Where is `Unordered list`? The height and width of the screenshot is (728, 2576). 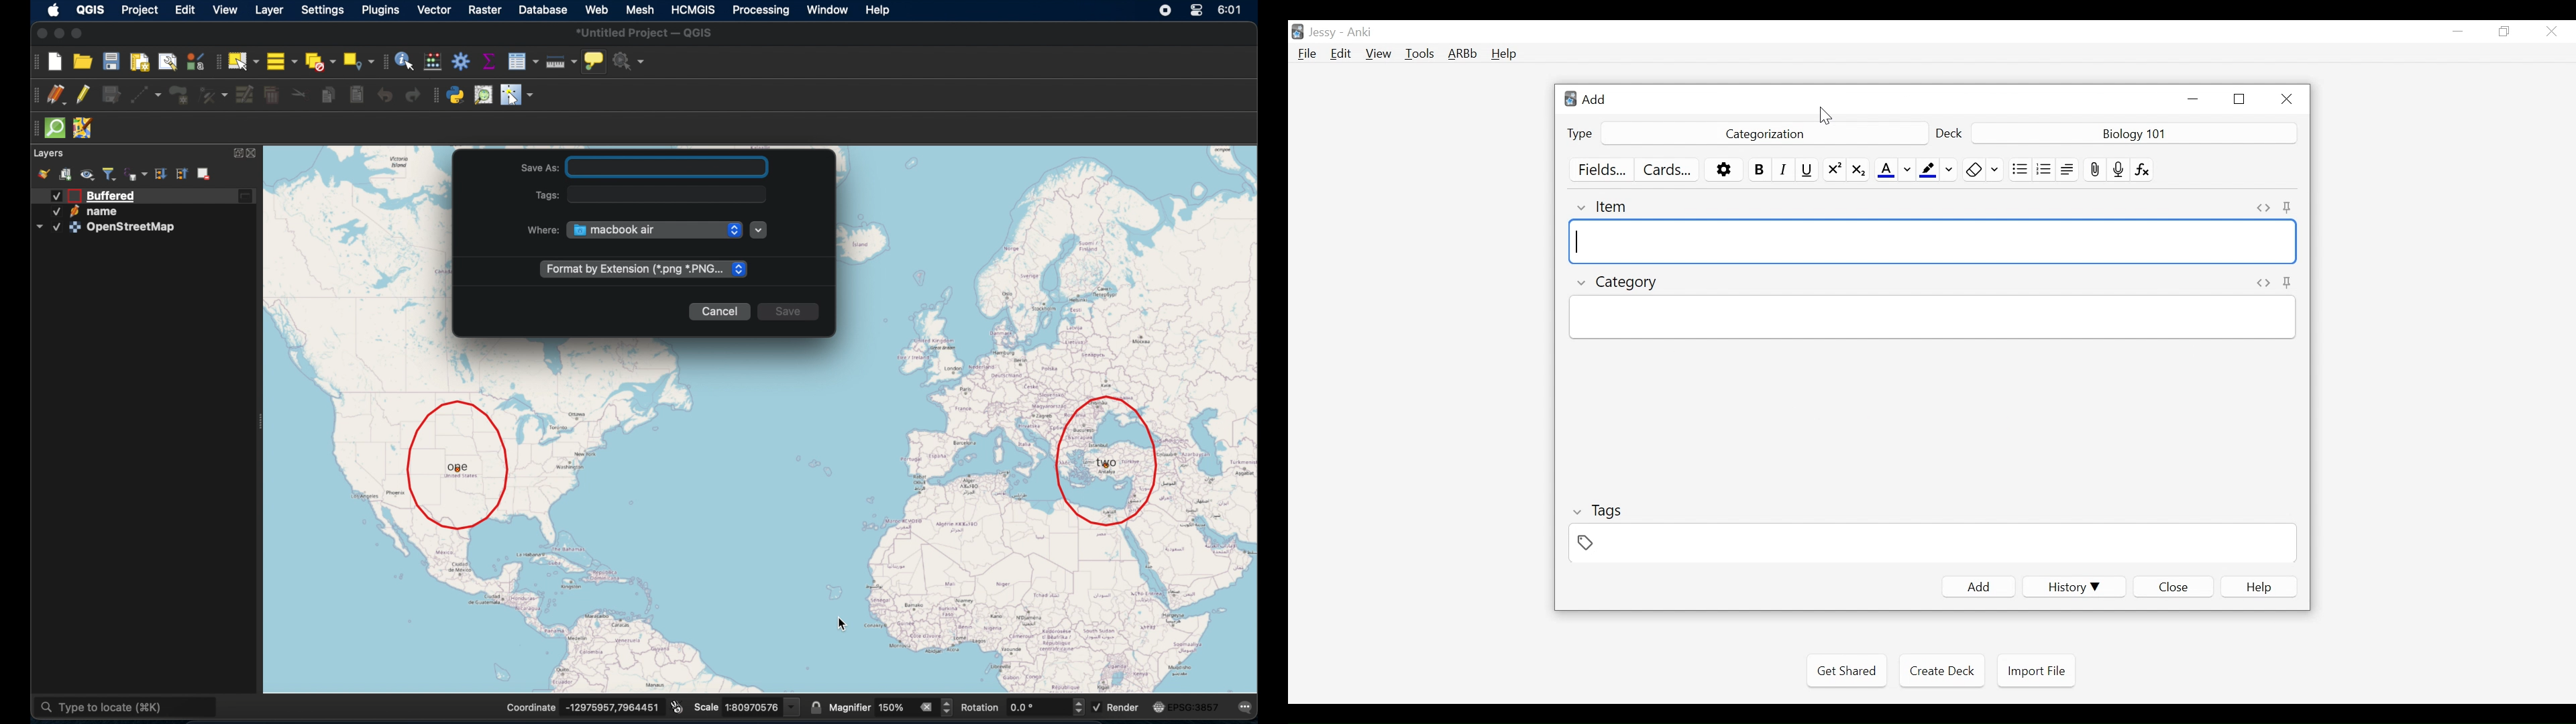
Unordered list is located at coordinates (2020, 169).